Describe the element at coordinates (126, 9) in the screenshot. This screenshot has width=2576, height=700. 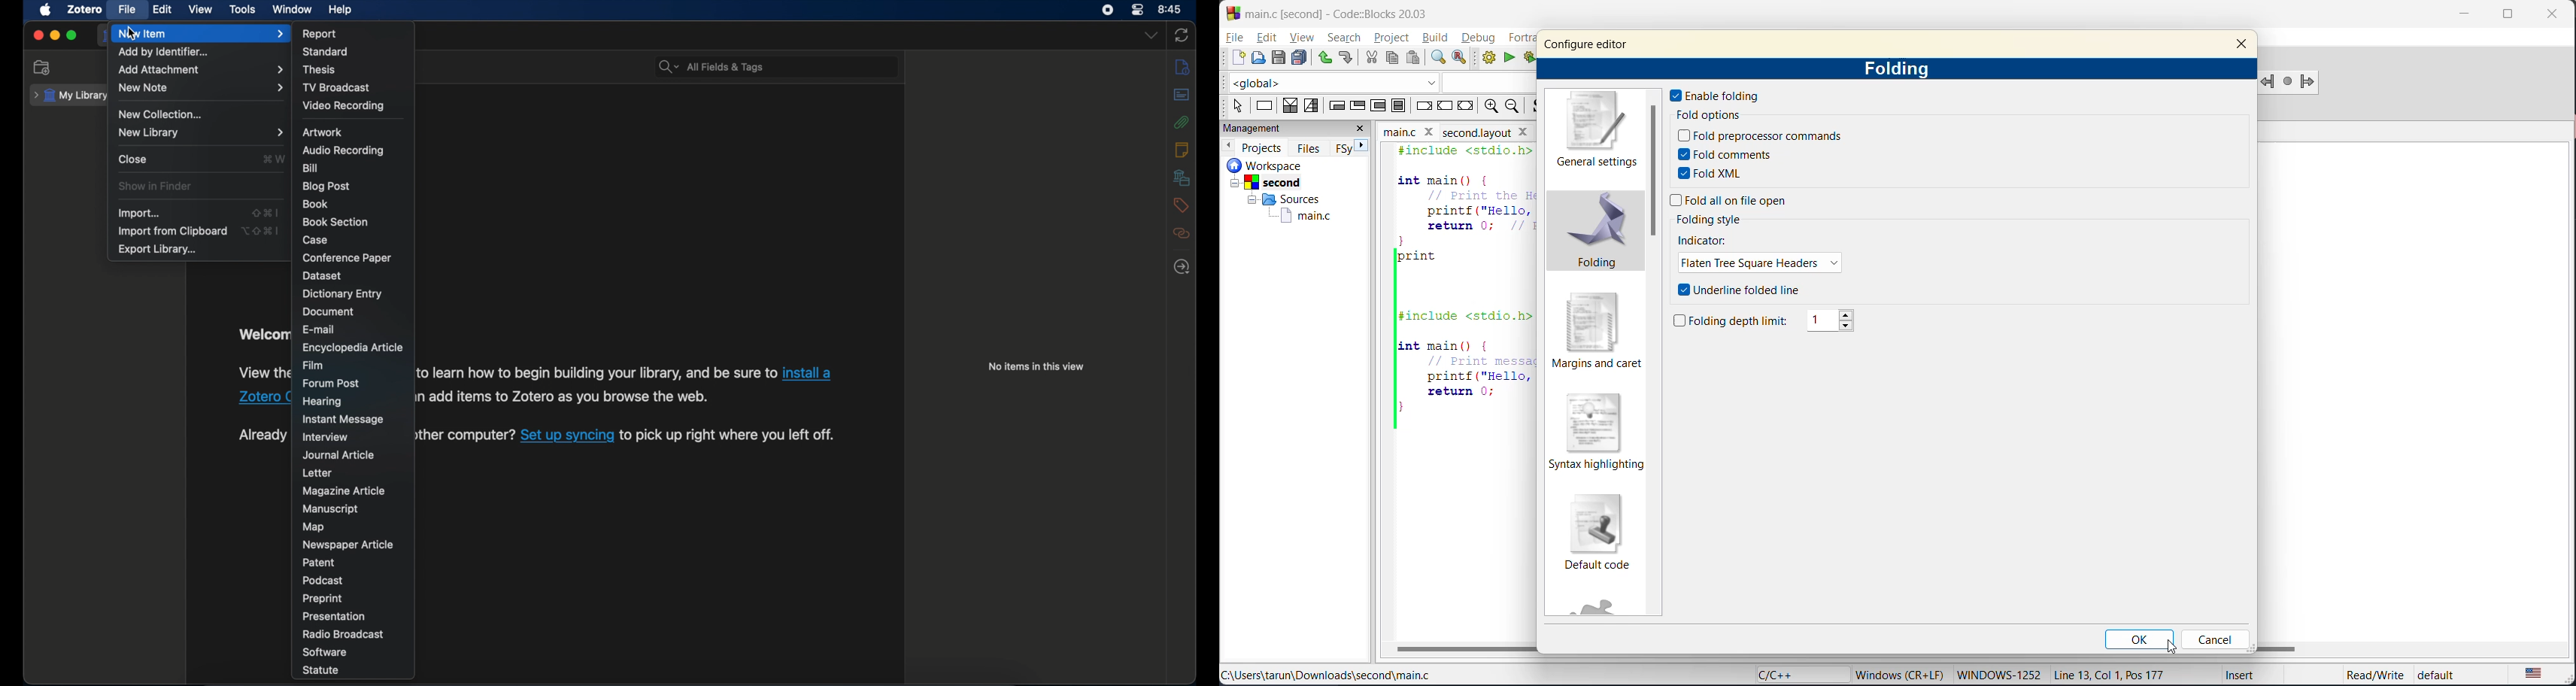
I see `file` at that location.